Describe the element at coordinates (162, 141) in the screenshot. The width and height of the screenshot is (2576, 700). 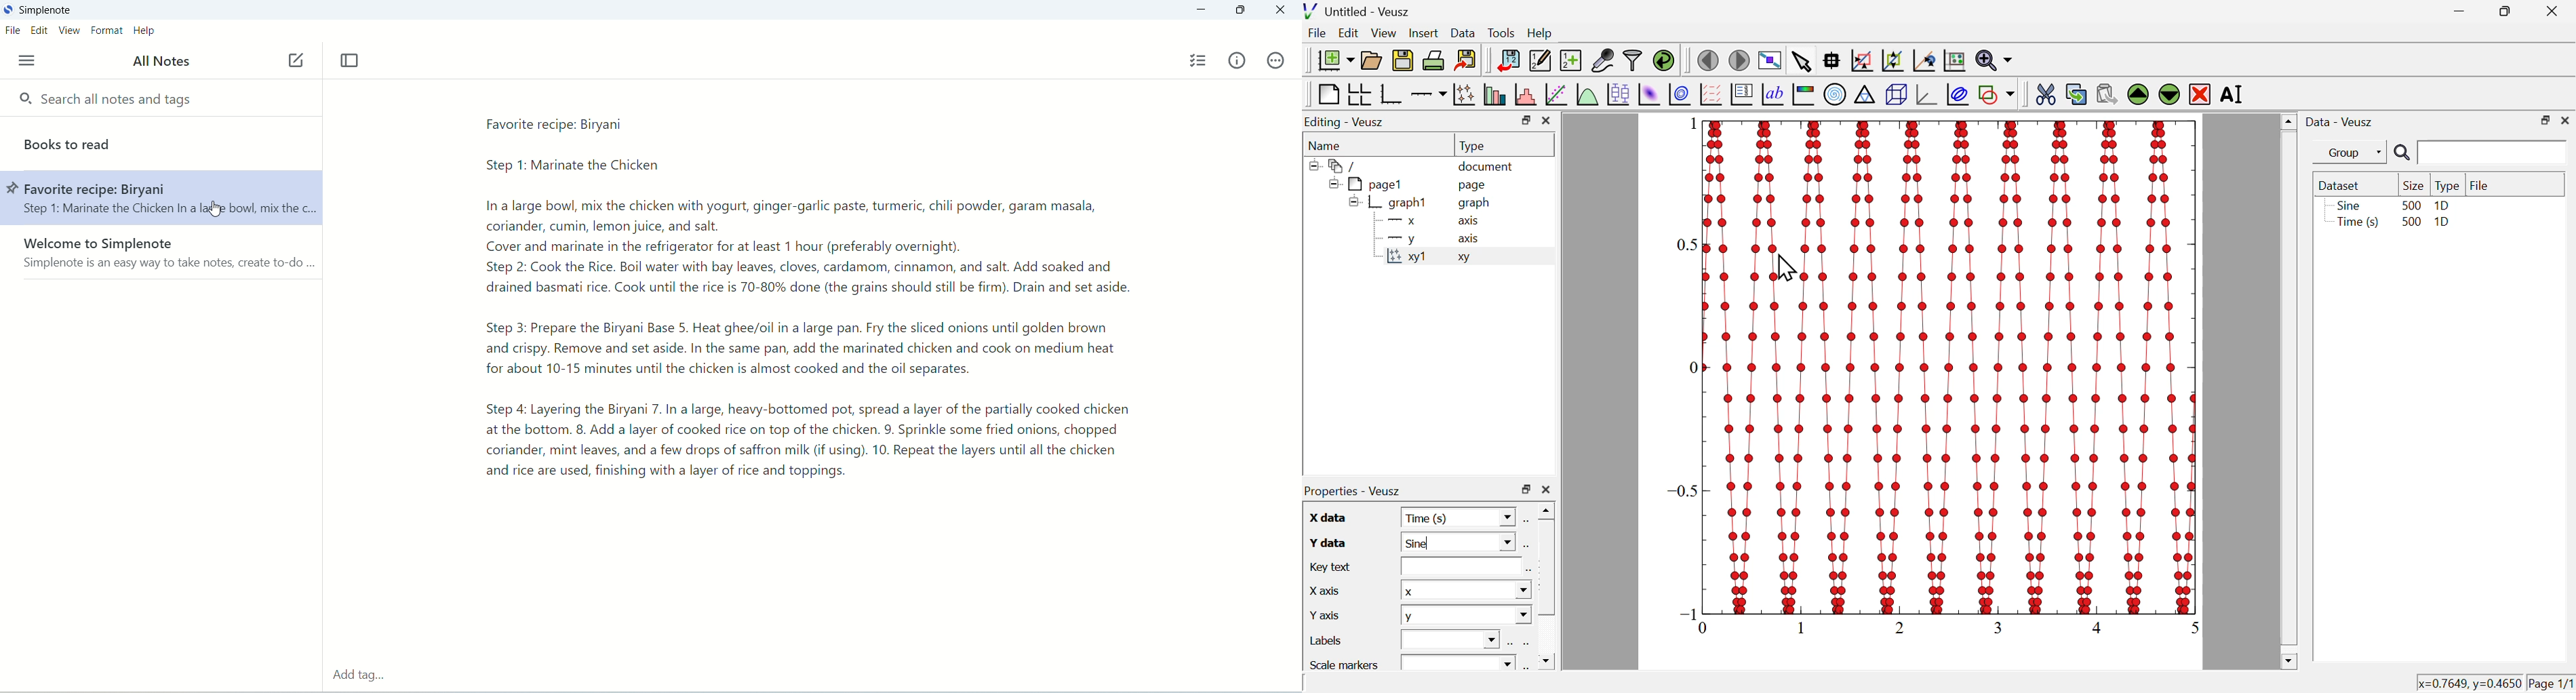
I see `books to read` at that location.